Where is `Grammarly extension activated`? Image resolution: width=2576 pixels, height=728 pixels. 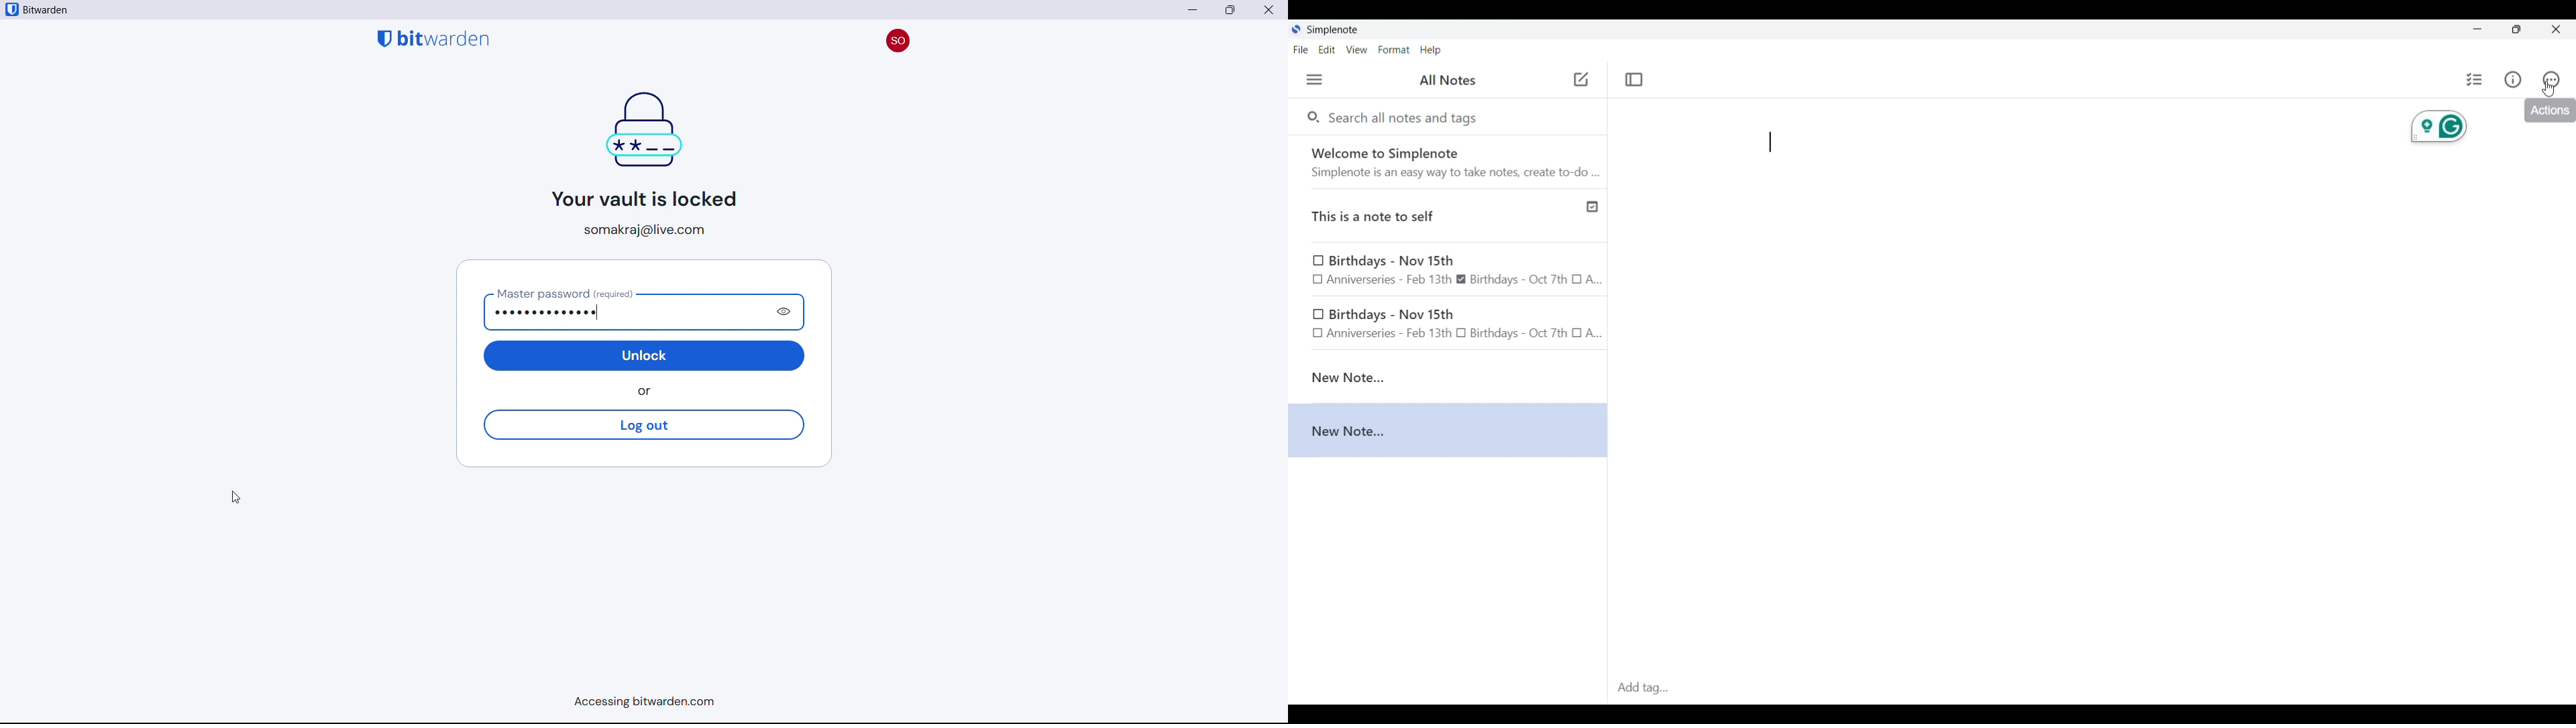
Grammarly extension activated is located at coordinates (2439, 127).